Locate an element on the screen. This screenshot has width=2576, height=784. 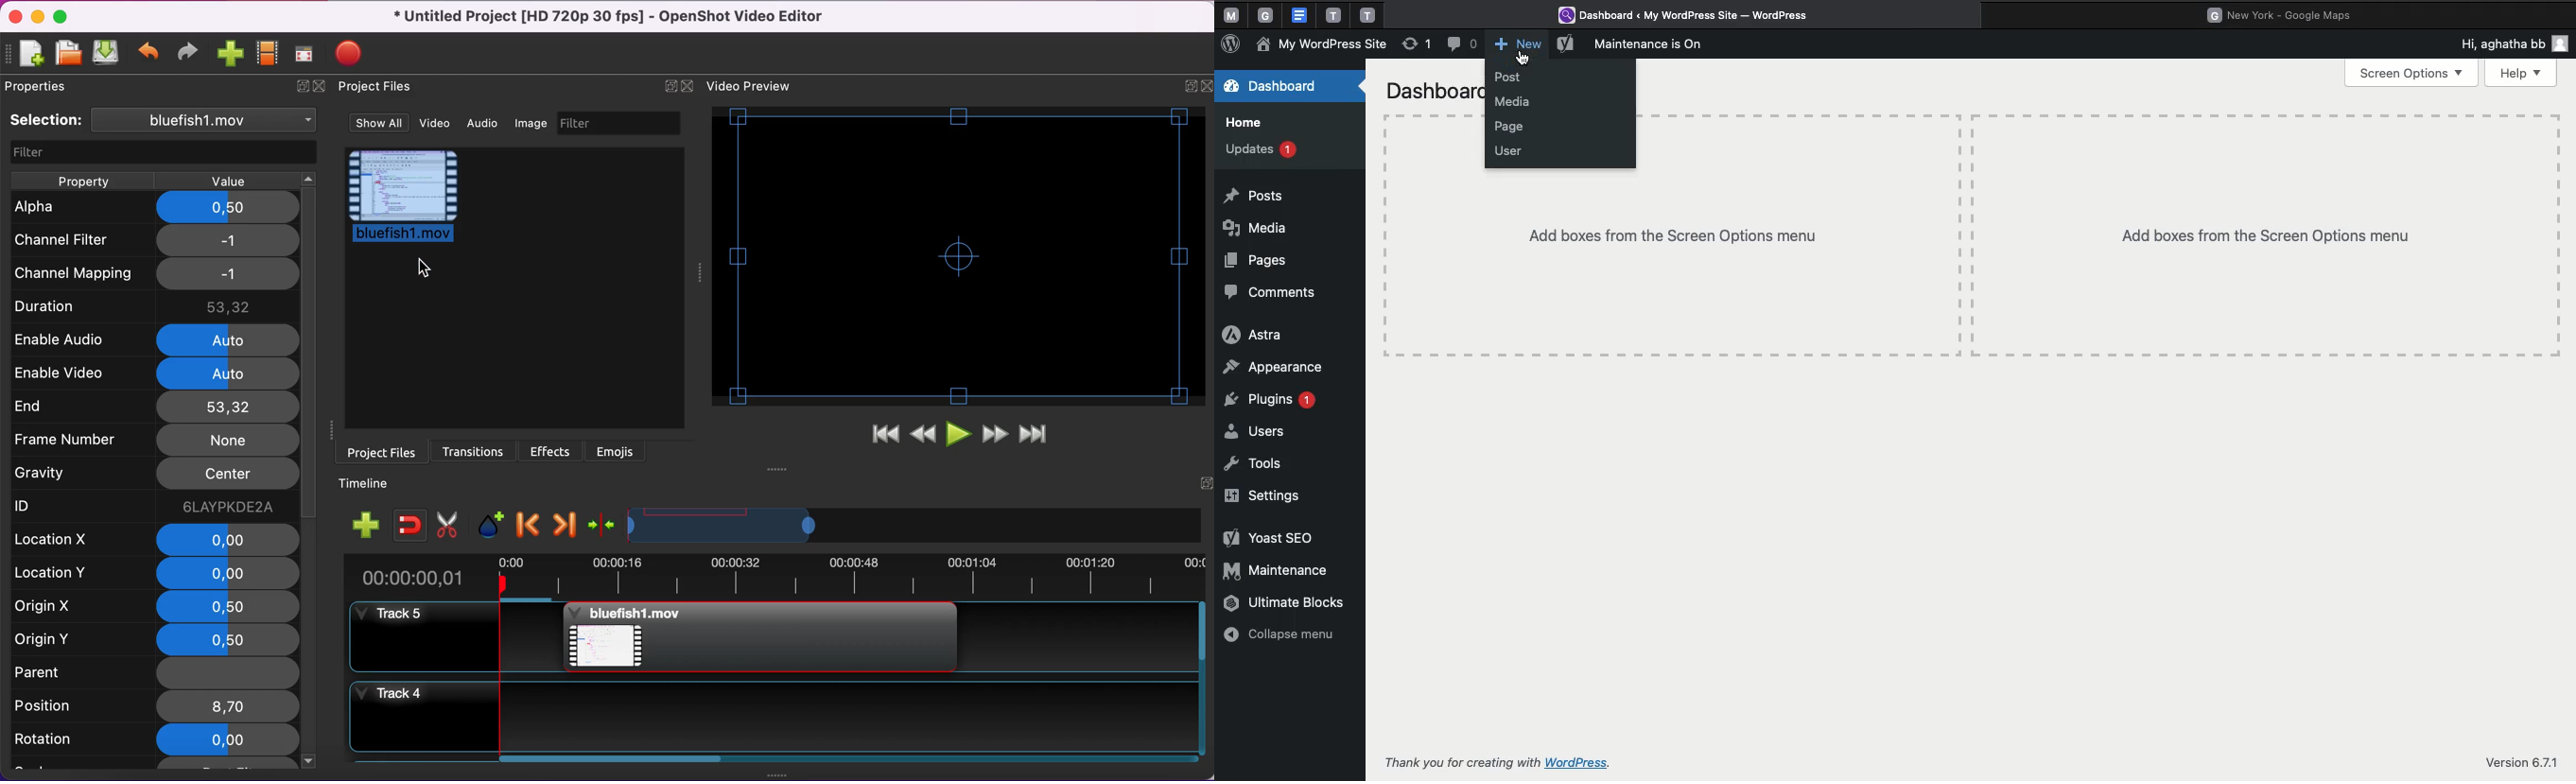
Cursor is located at coordinates (427, 268).